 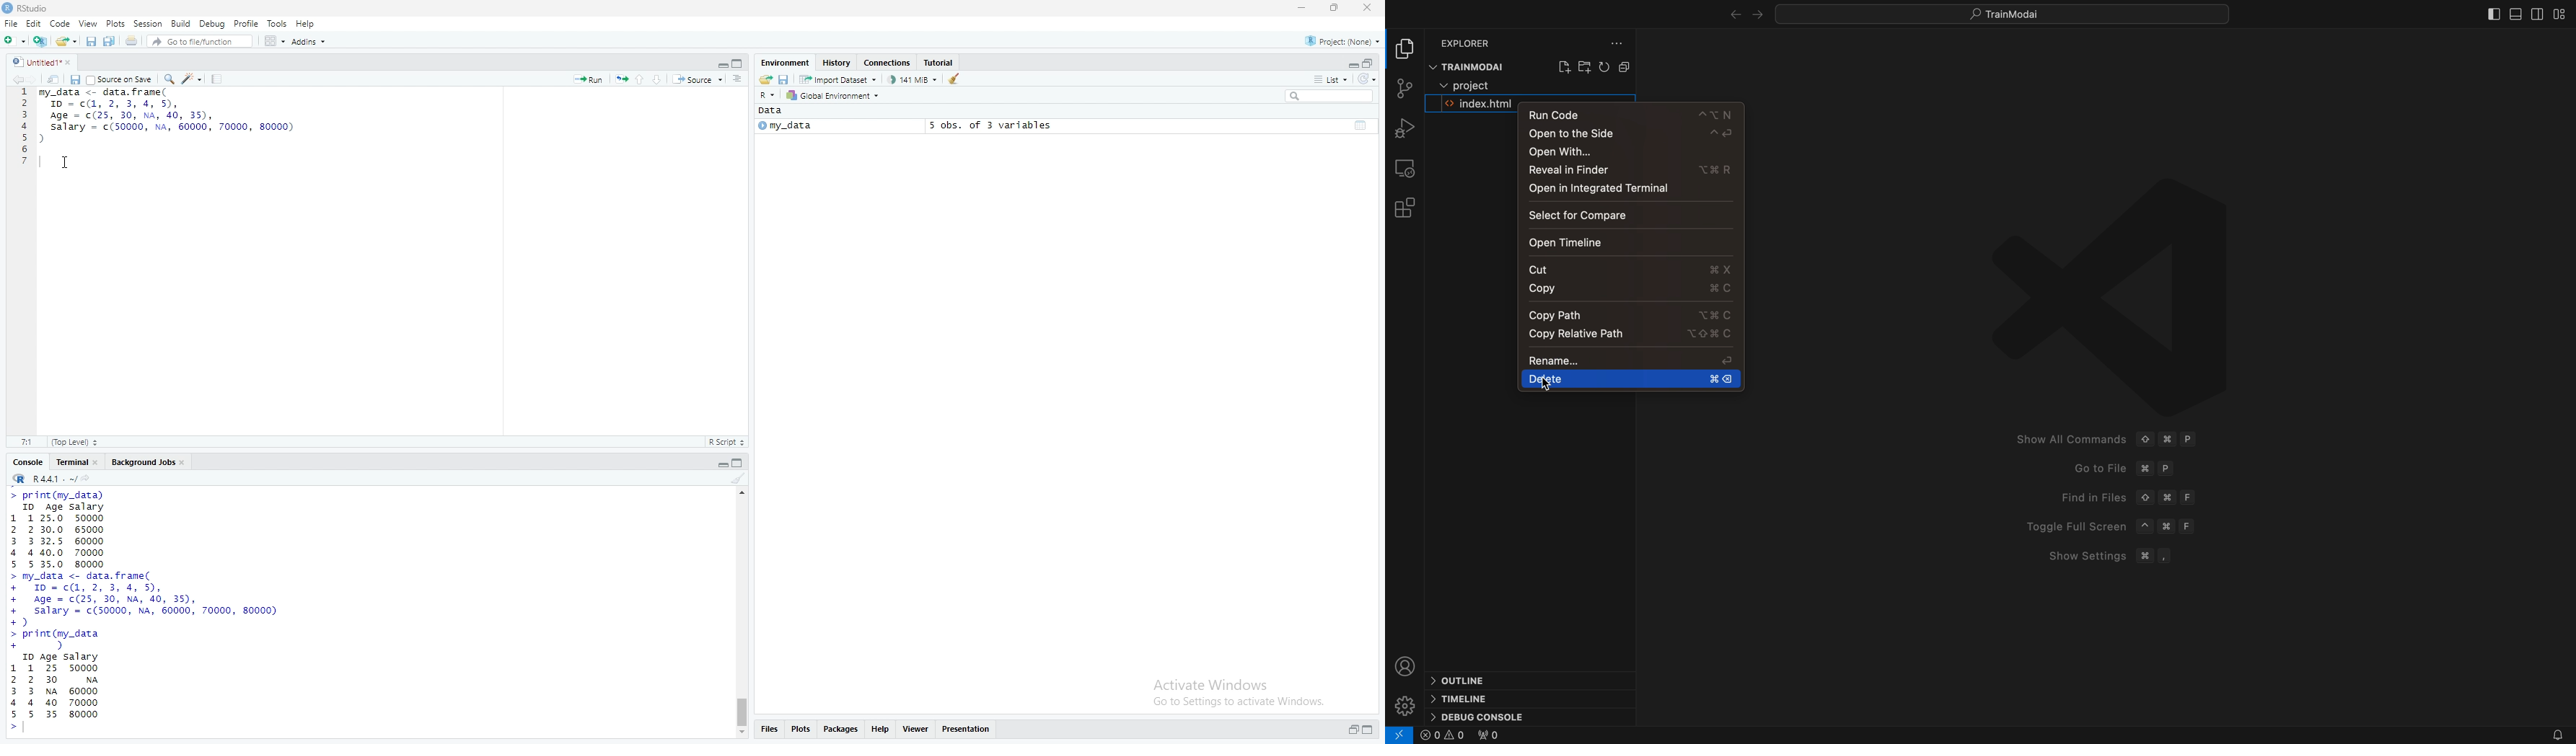 I want to click on files, so click(x=768, y=730).